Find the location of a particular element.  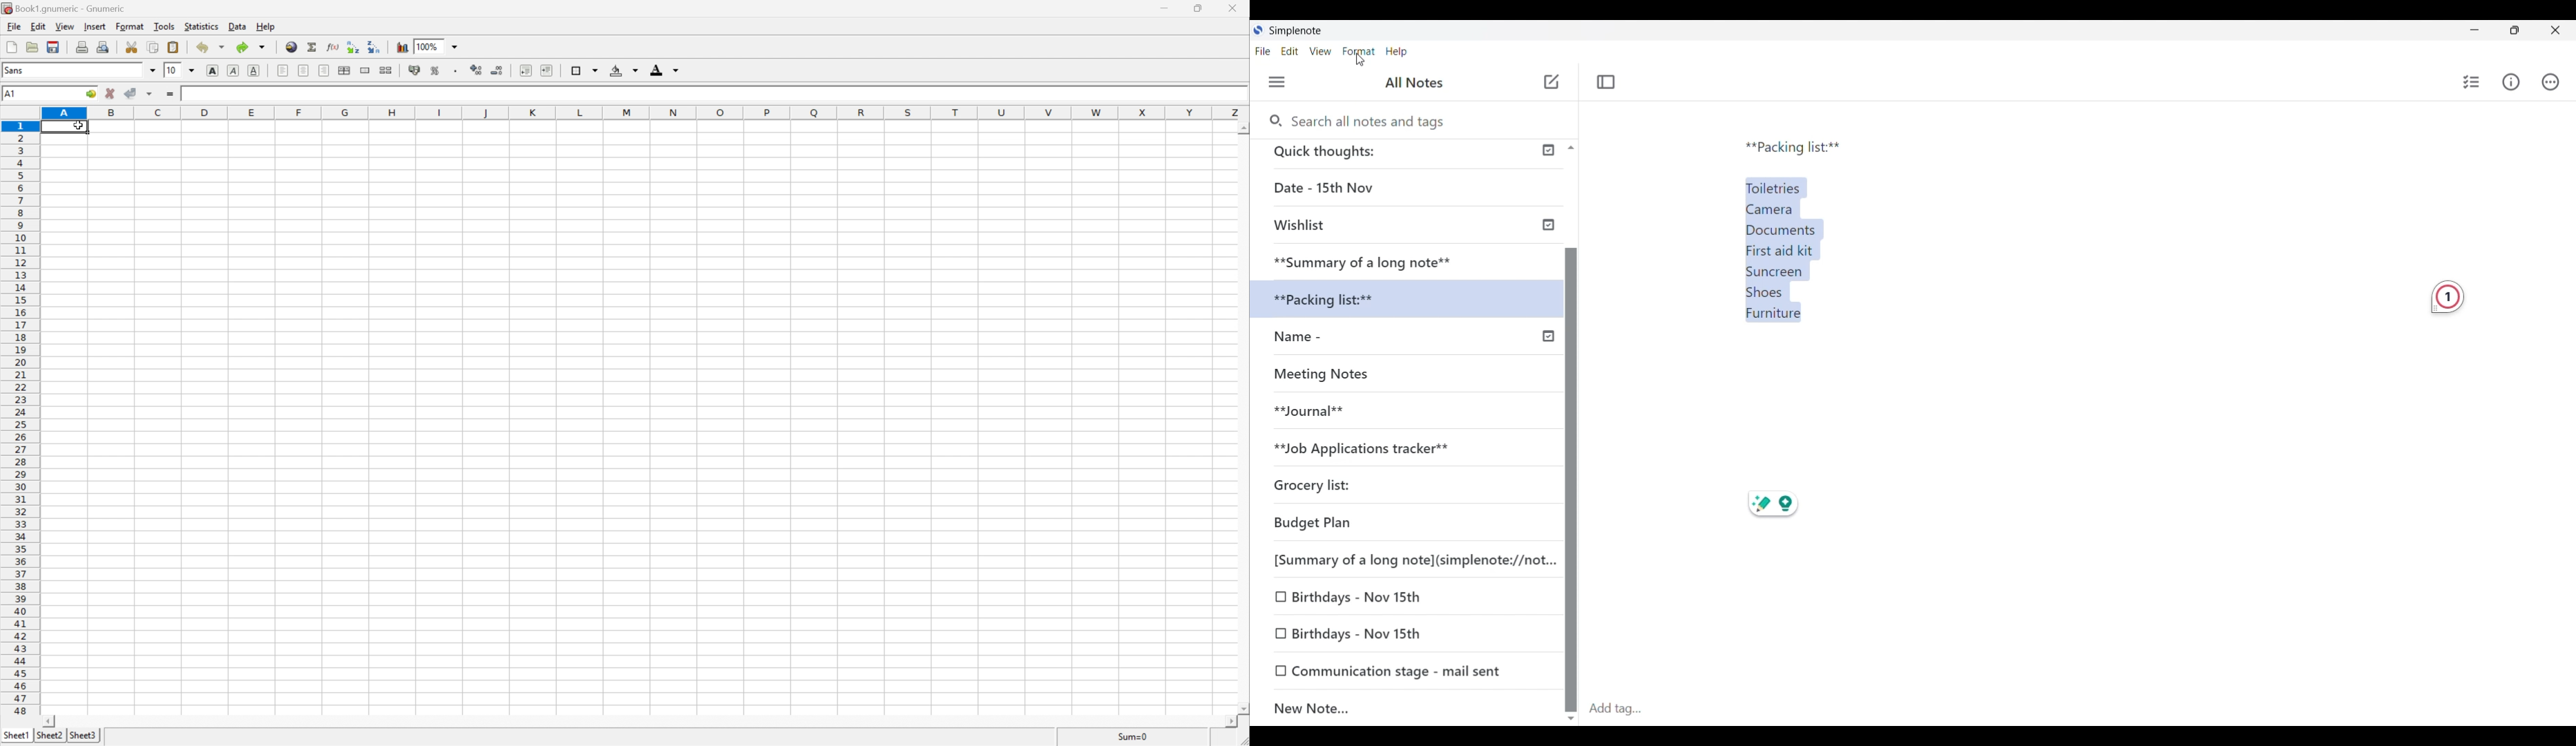

Vertical slide bar for left panel is located at coordinates (1572, 467).